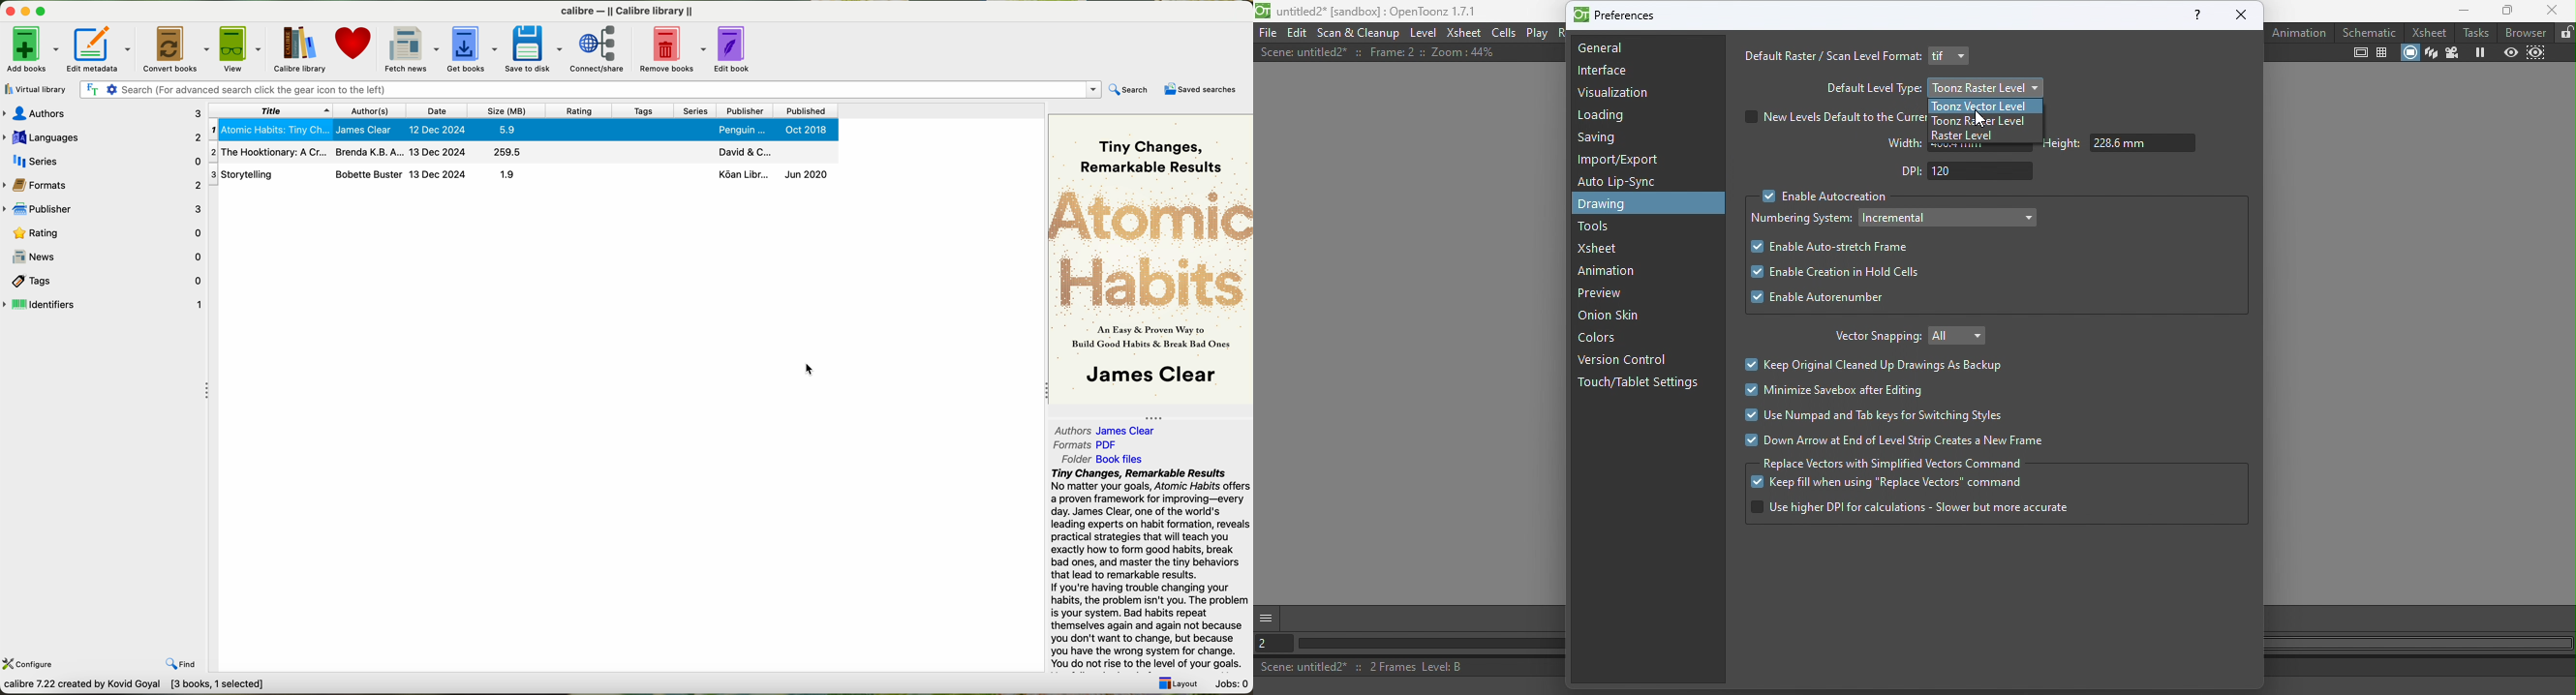  Describe the element at coordinates (1424, 645) in the screenshot. I see `Horizontal scroll bar` at that location.